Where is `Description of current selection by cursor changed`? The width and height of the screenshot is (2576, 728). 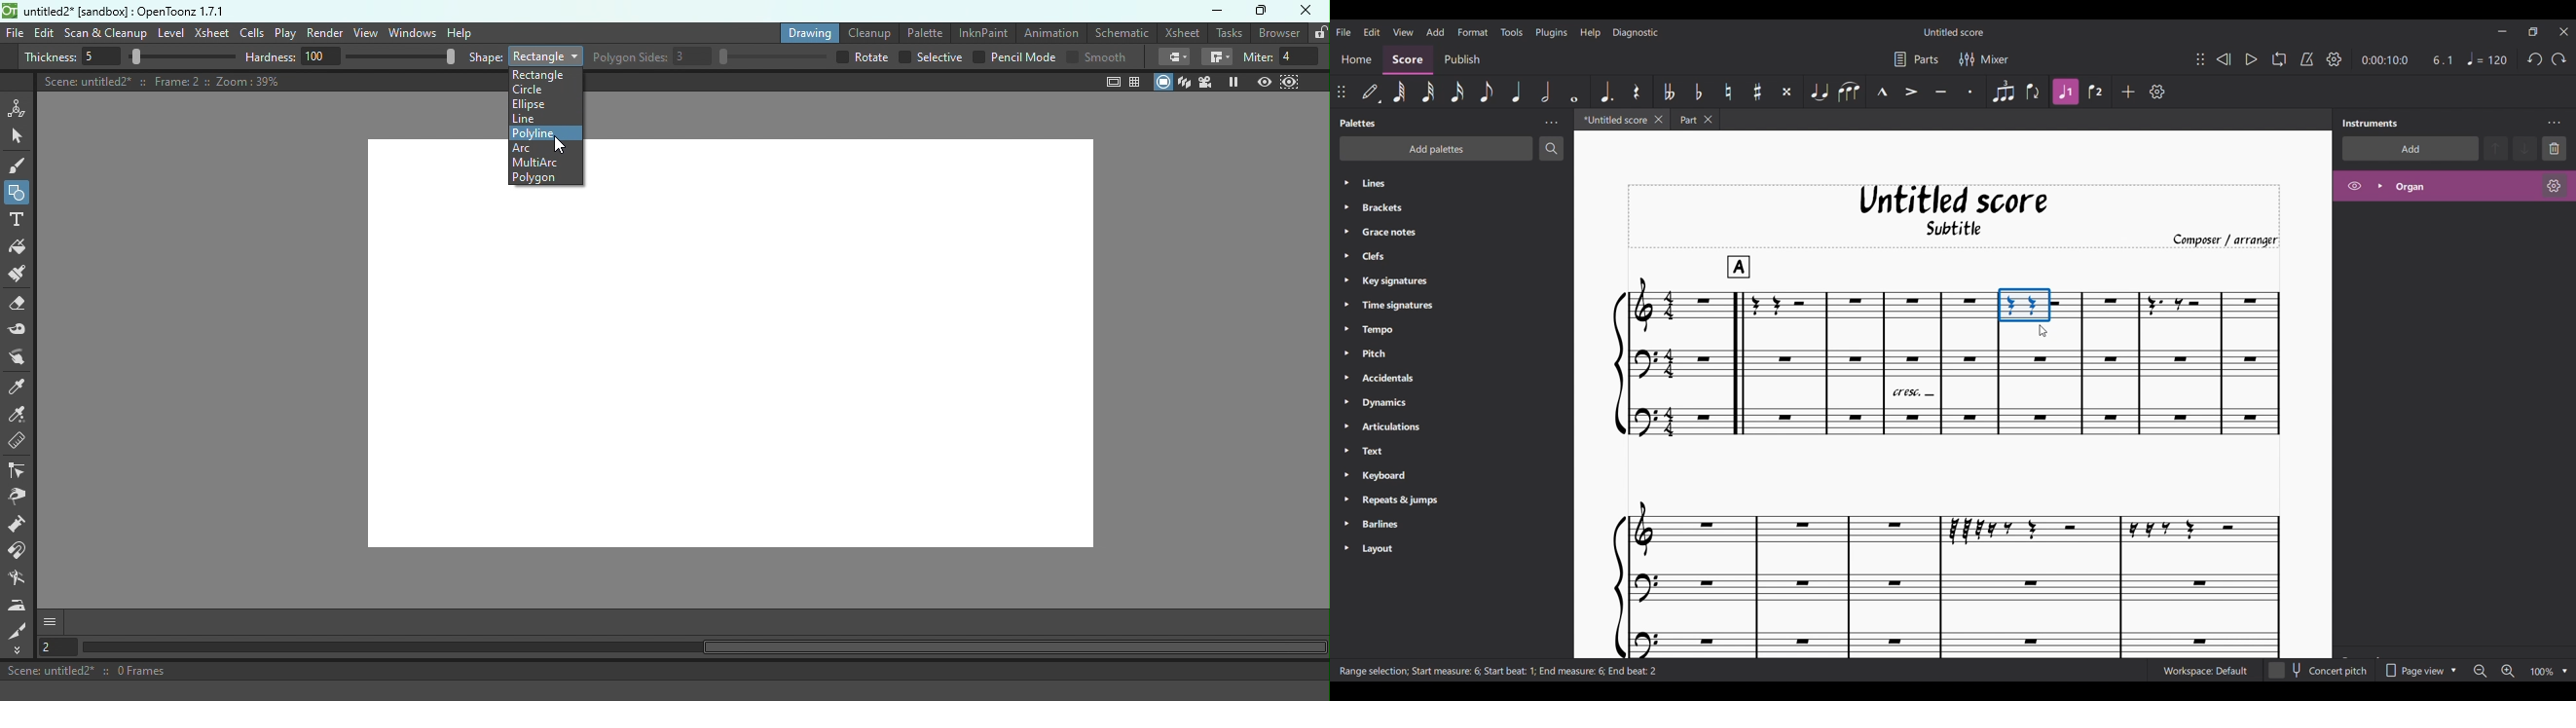
Description of current selection by cursor changed is located at coordinates (1501, 670).